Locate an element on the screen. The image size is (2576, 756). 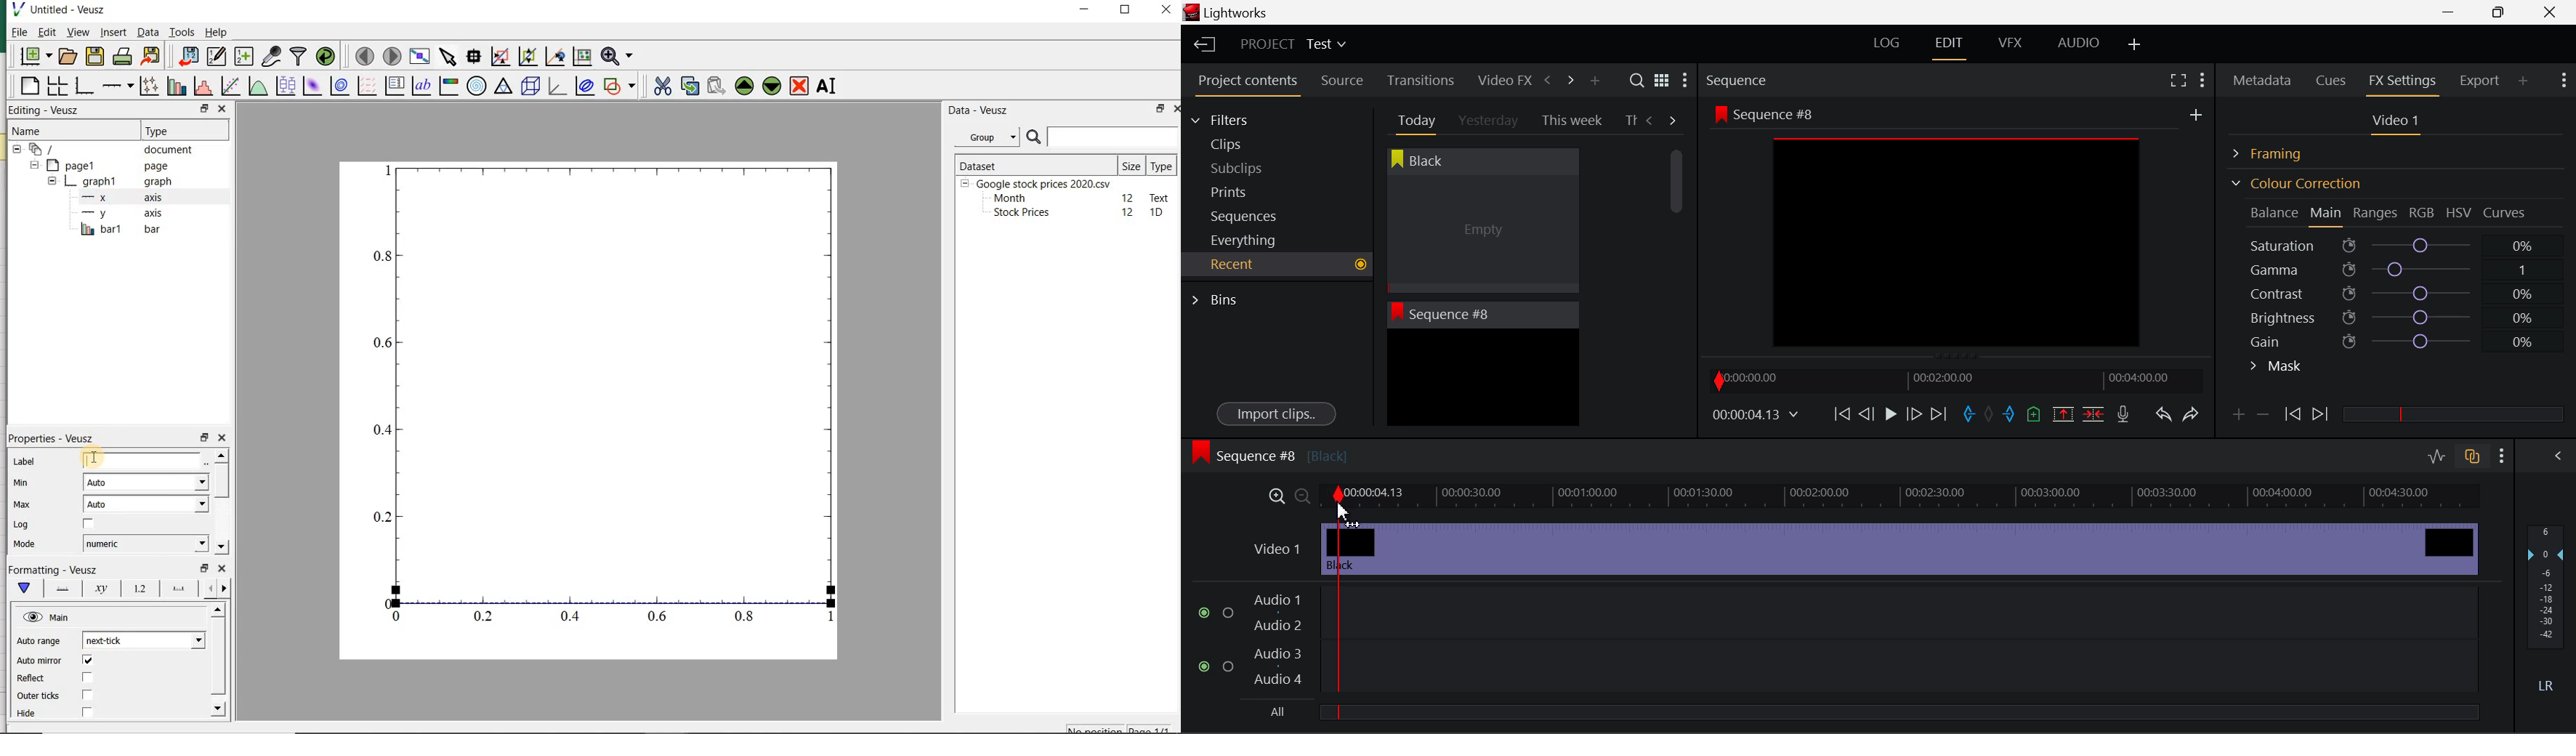
Mark Cue is located at coordinates (2032, 415).